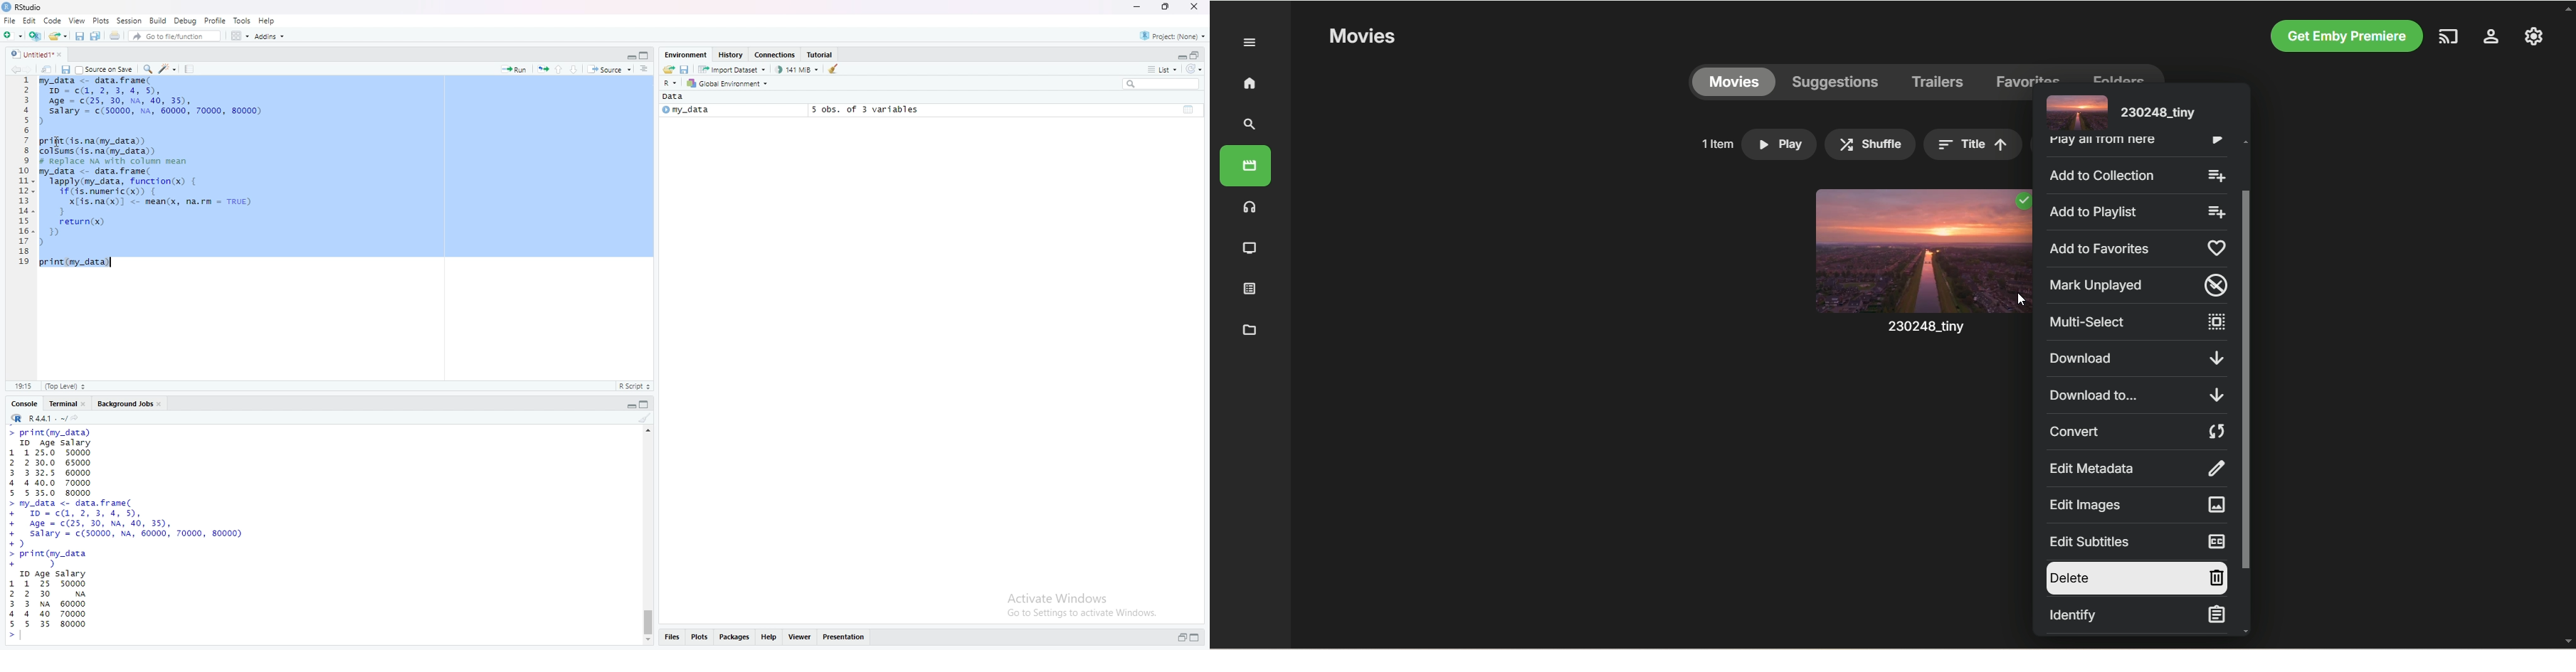 The width and height of the screenshot is (2576, 672). Describe the element at coordinates (685, 111) in the screenshot. I see `my_data` at that location.